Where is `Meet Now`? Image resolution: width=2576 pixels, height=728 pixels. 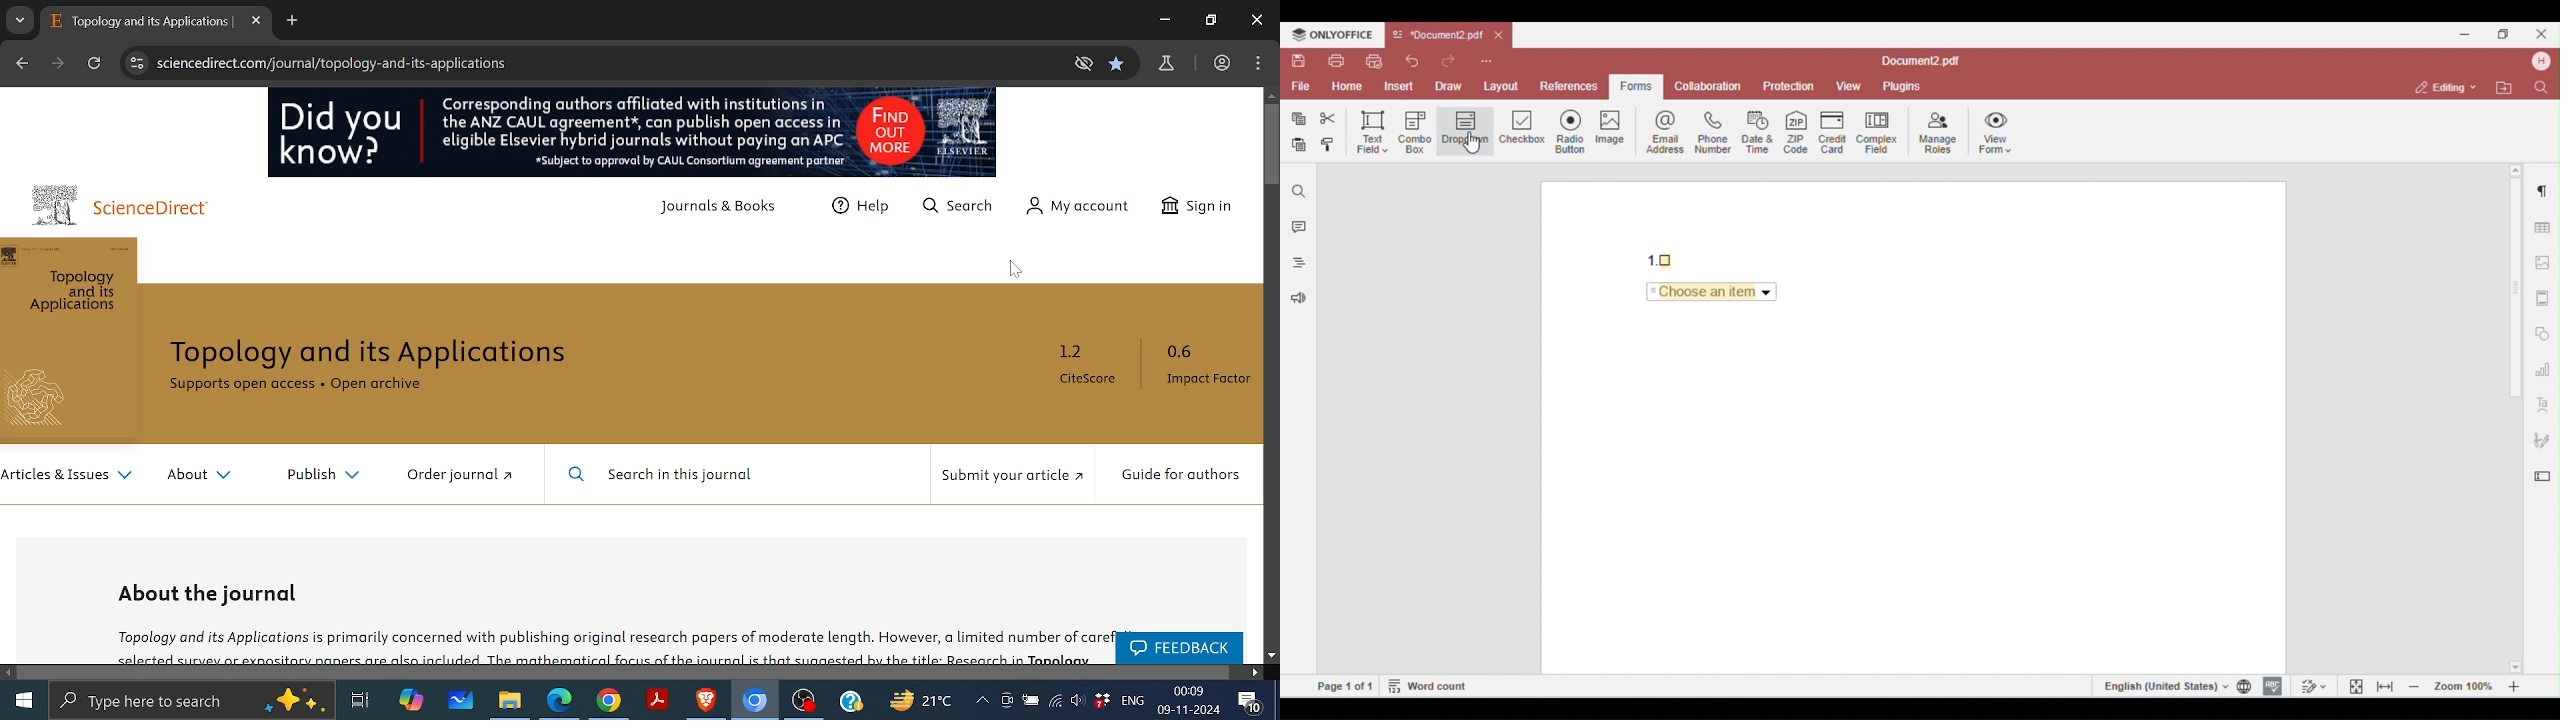
Meet Now is located at coordinates (1005, 699).